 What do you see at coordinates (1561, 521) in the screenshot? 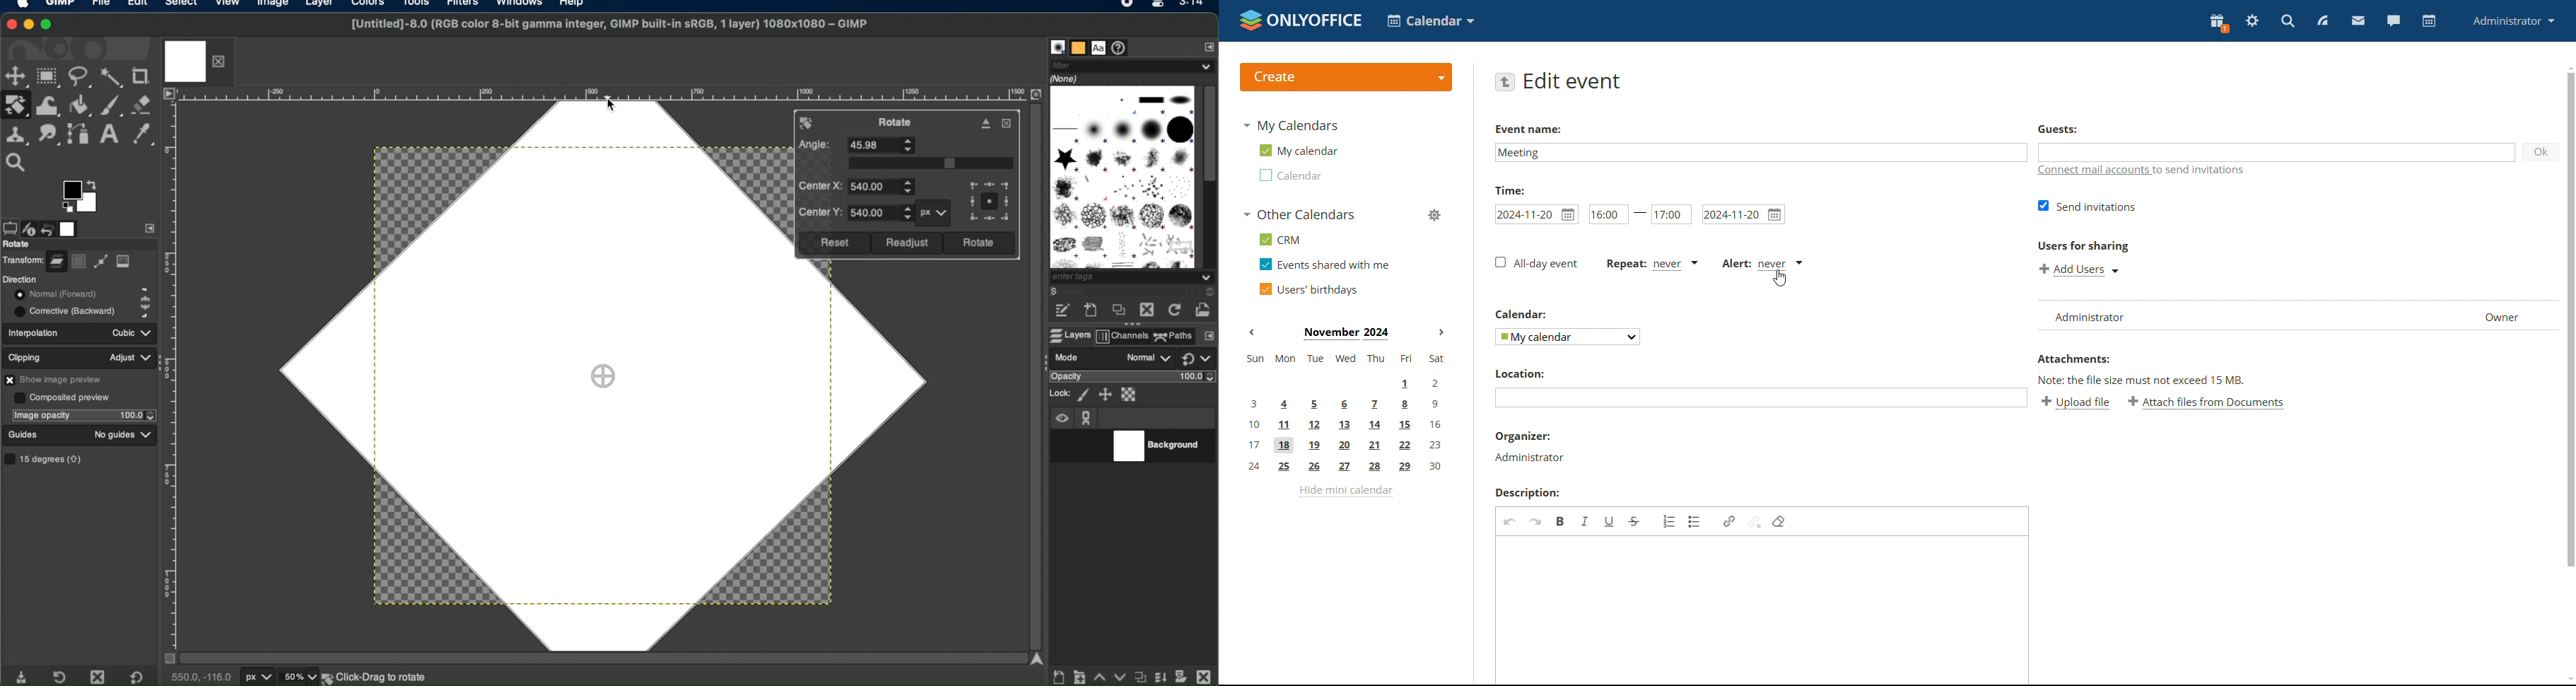
I see `bold` at bounding box center [1561, 521].